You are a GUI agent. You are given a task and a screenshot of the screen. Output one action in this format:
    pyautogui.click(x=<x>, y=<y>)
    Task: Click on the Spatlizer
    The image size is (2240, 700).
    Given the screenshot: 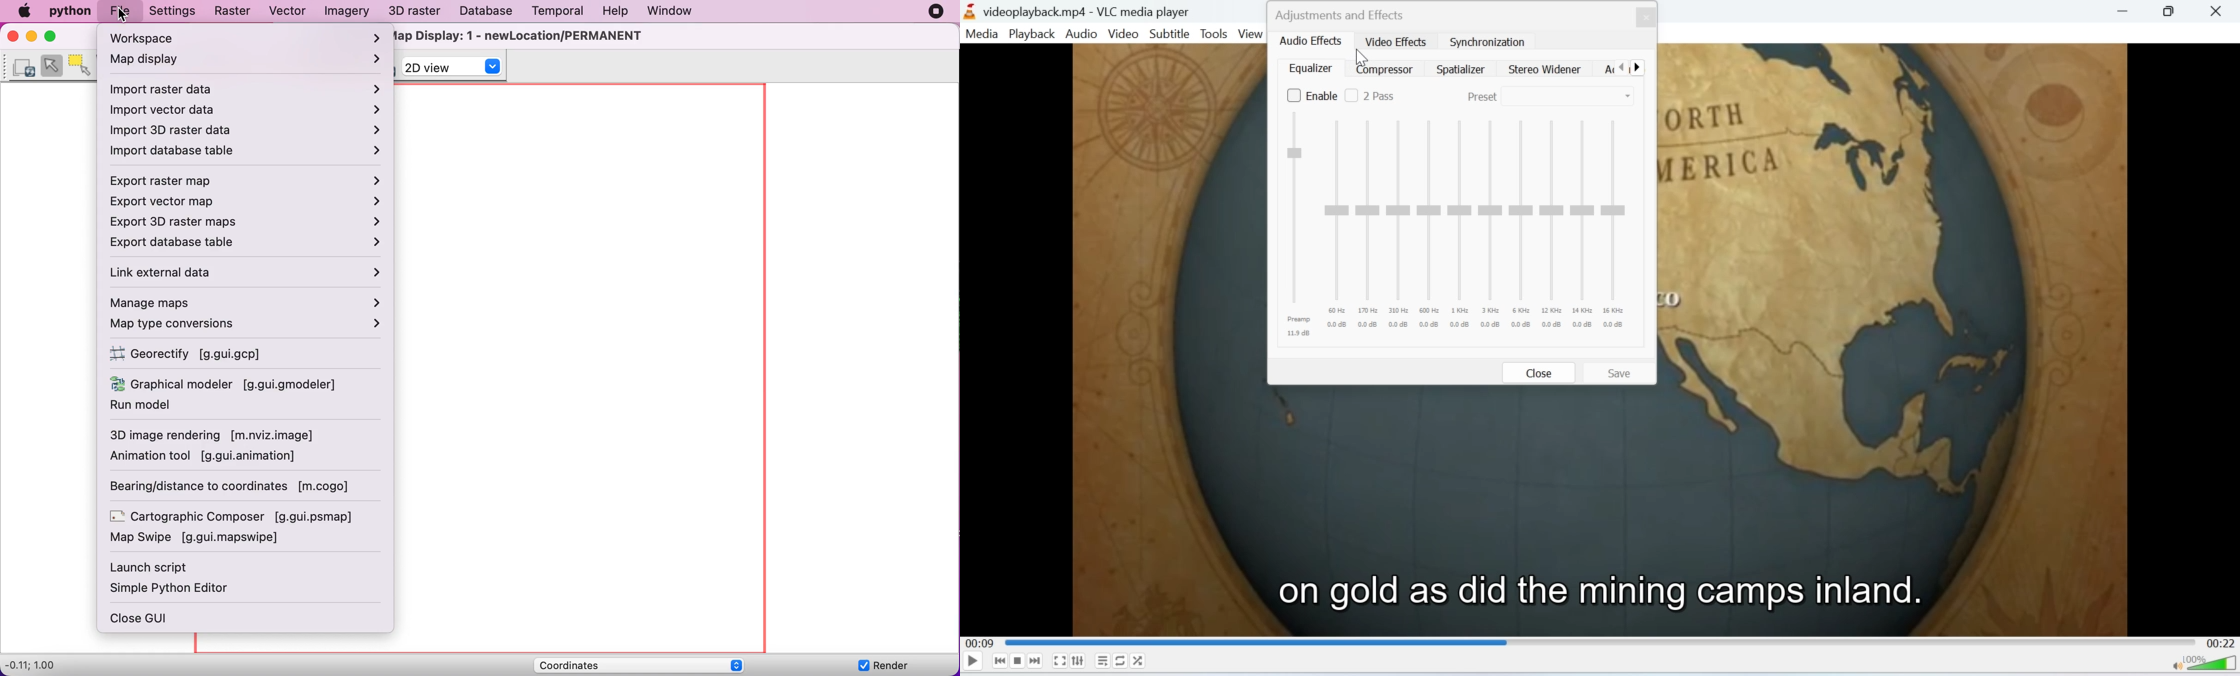 What is the action you would take?
    pyautogui.click(x=1462, y=69)
    